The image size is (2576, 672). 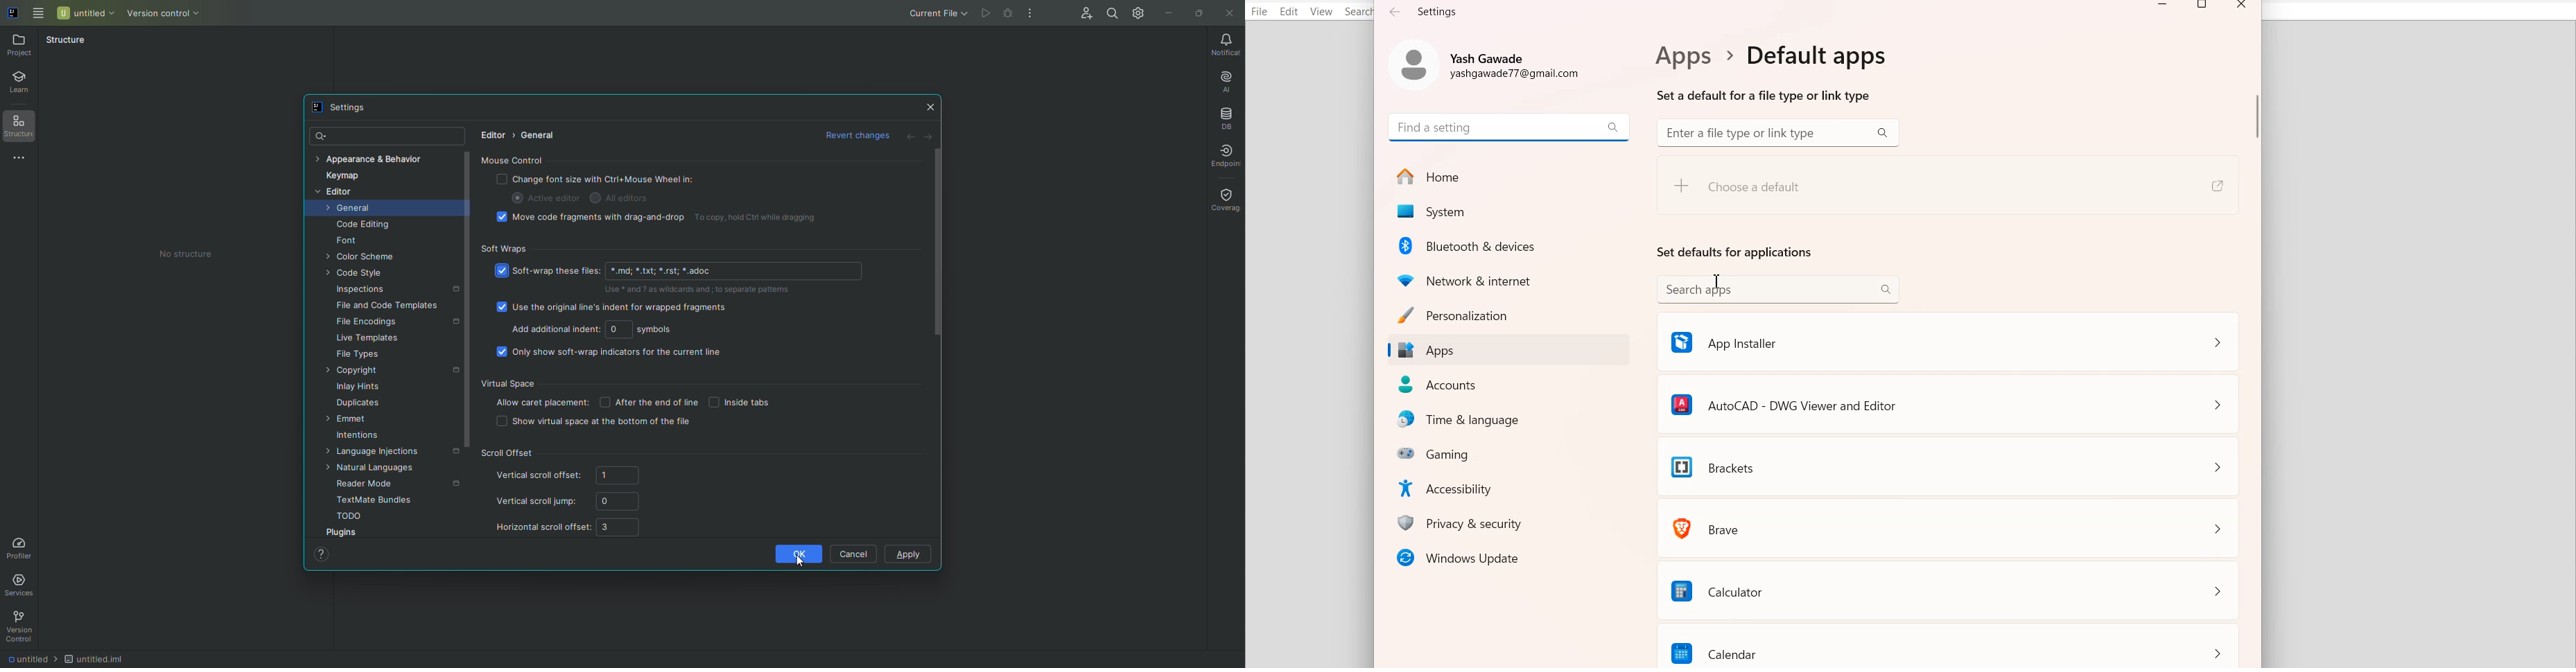 I want to click on Home, so click(x=1508, y=177).